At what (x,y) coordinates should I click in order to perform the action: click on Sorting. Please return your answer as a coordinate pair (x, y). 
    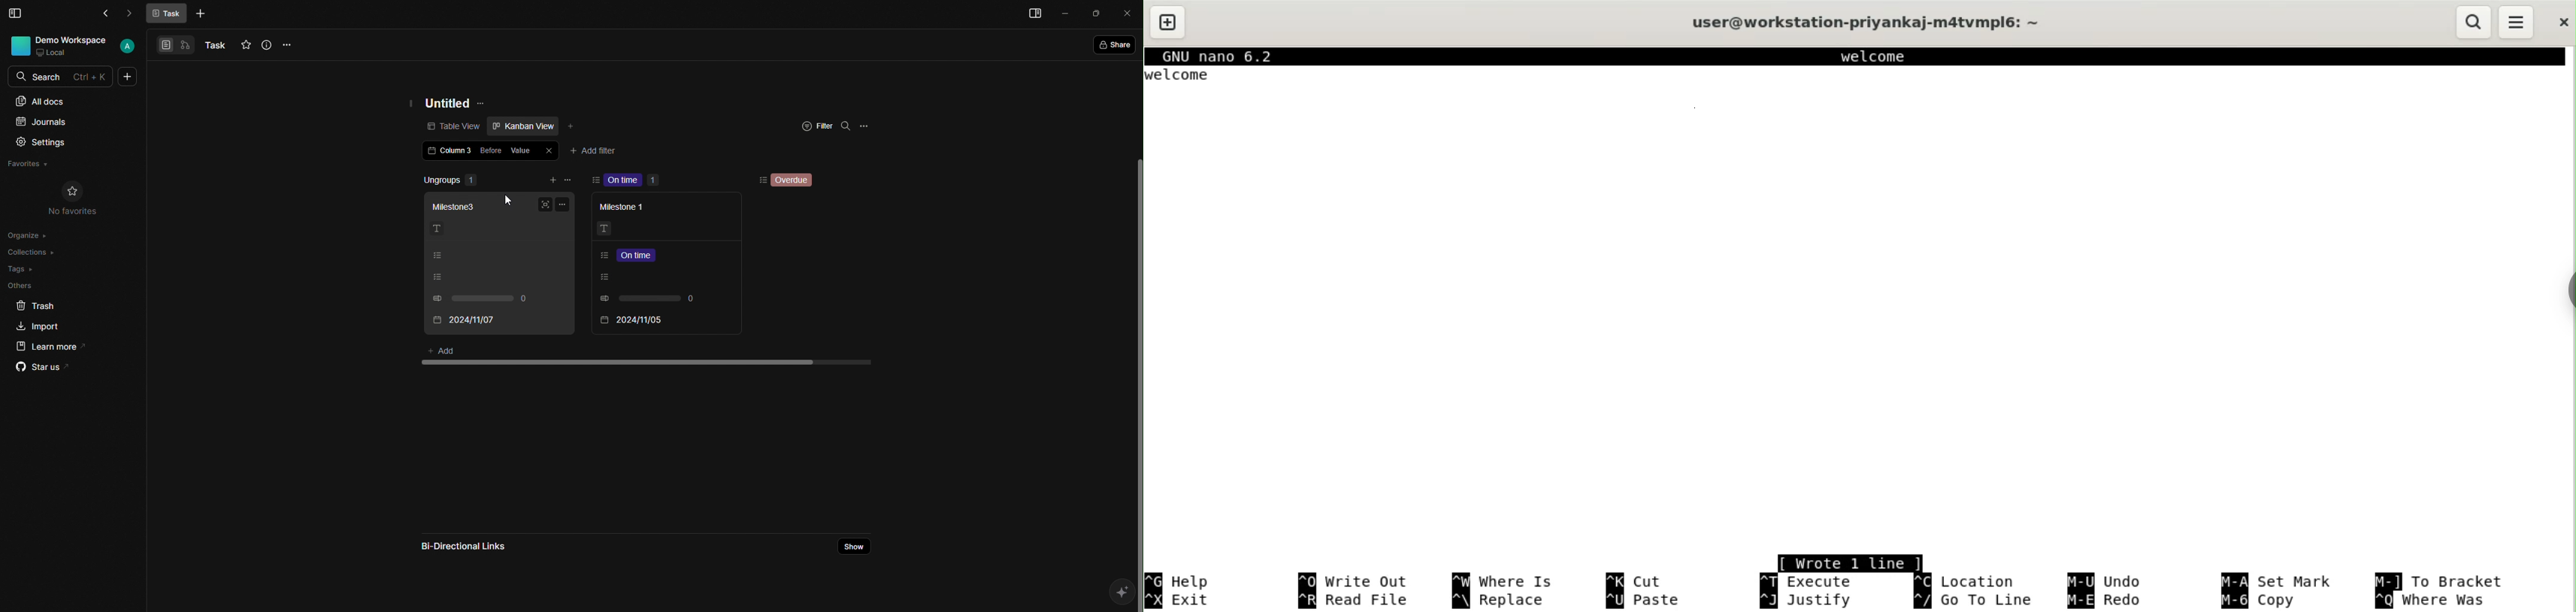
    Looking at the image, I should click on (761, 180).